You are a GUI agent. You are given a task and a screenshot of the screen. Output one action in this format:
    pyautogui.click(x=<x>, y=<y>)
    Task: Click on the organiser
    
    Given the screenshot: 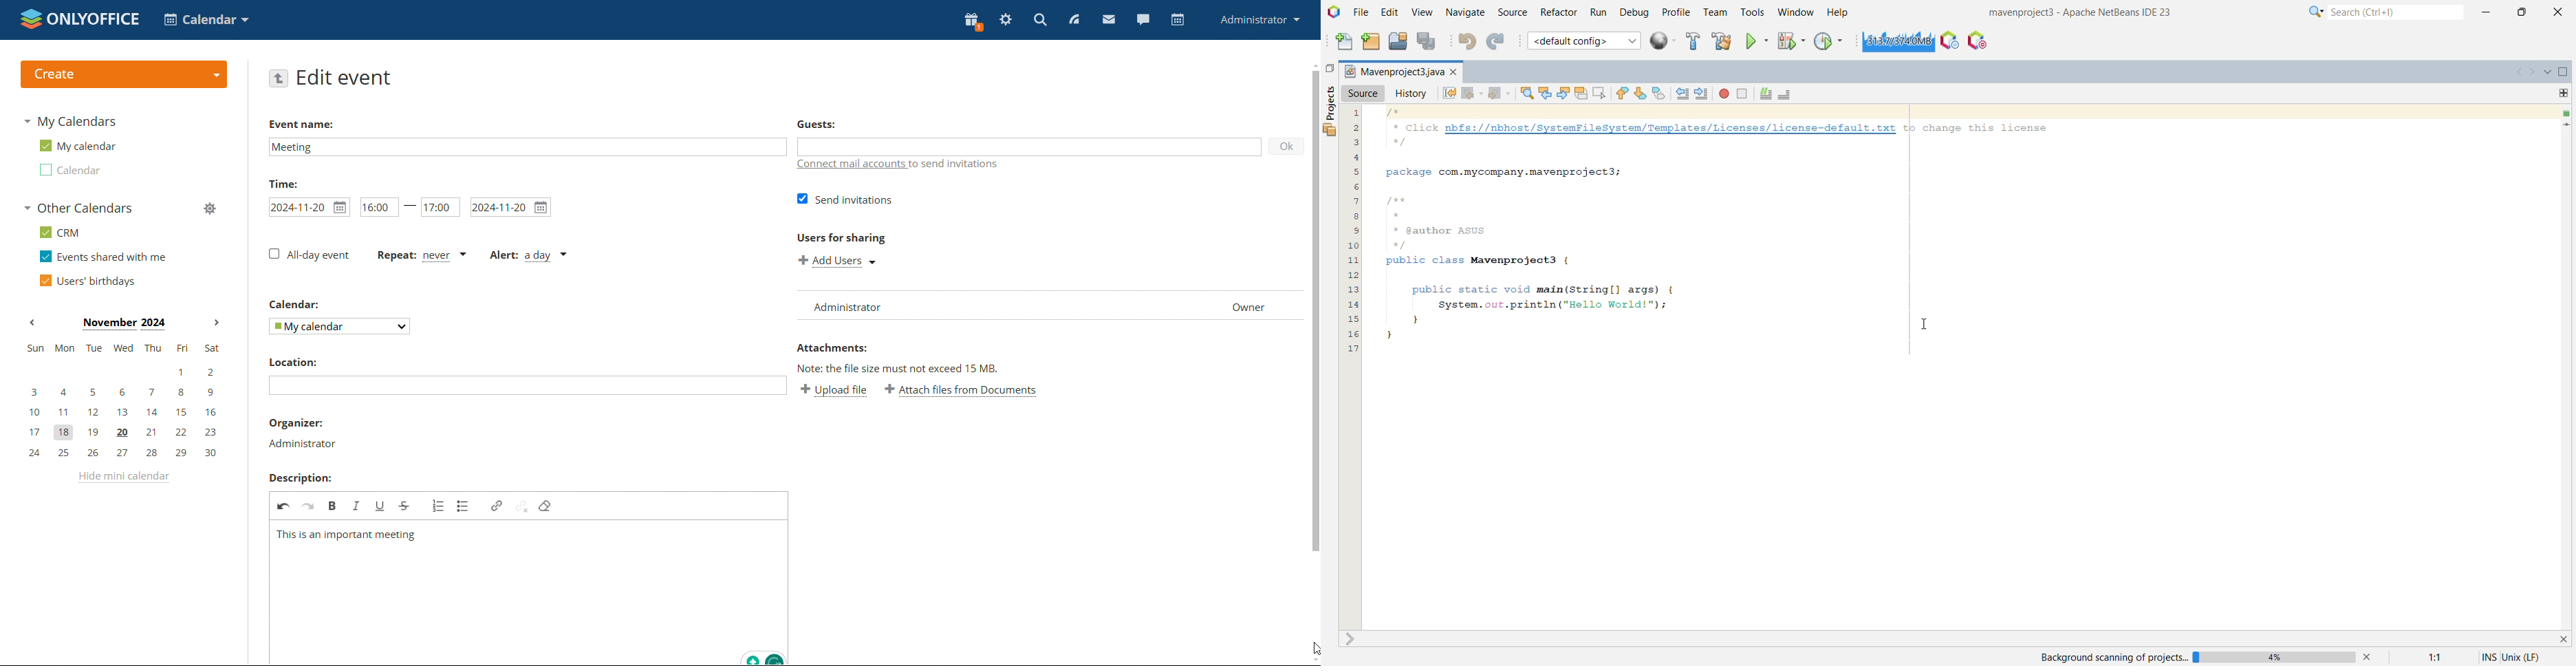 What is the action you would take?
    pyautogui.click(x=301, y=444)
    